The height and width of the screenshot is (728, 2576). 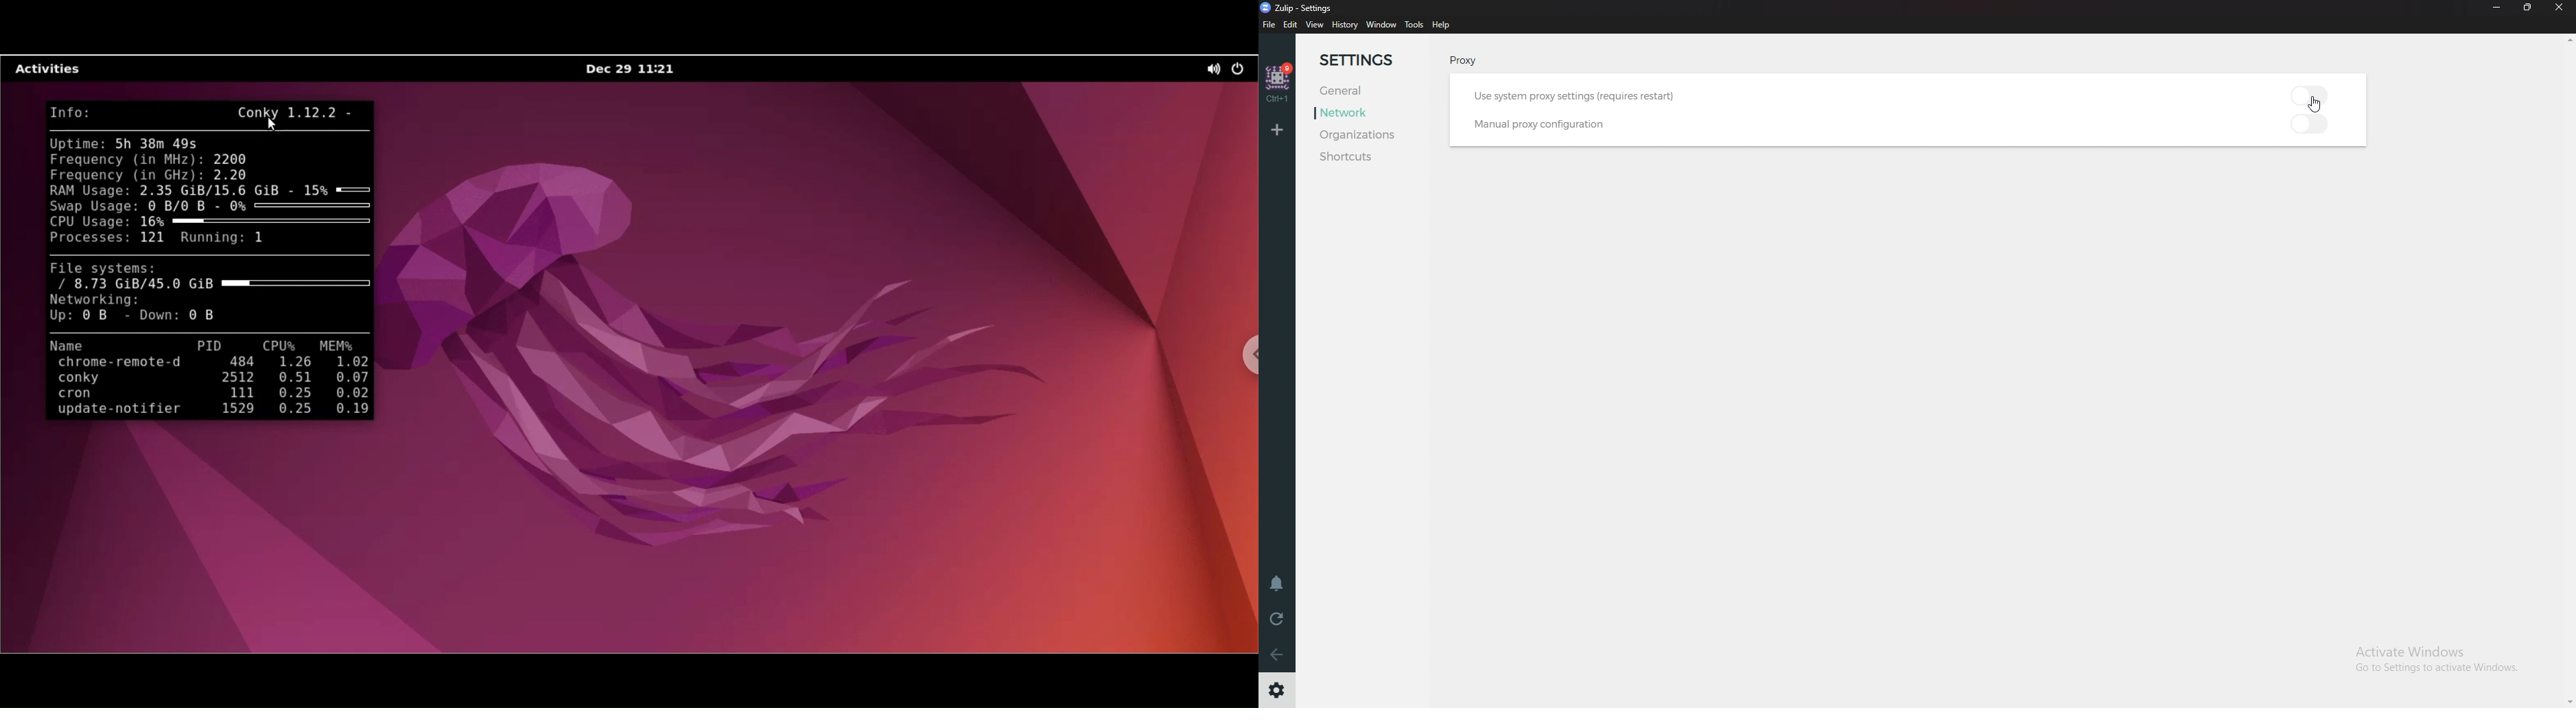 I want to click on history, so click(x=1344, y=25).